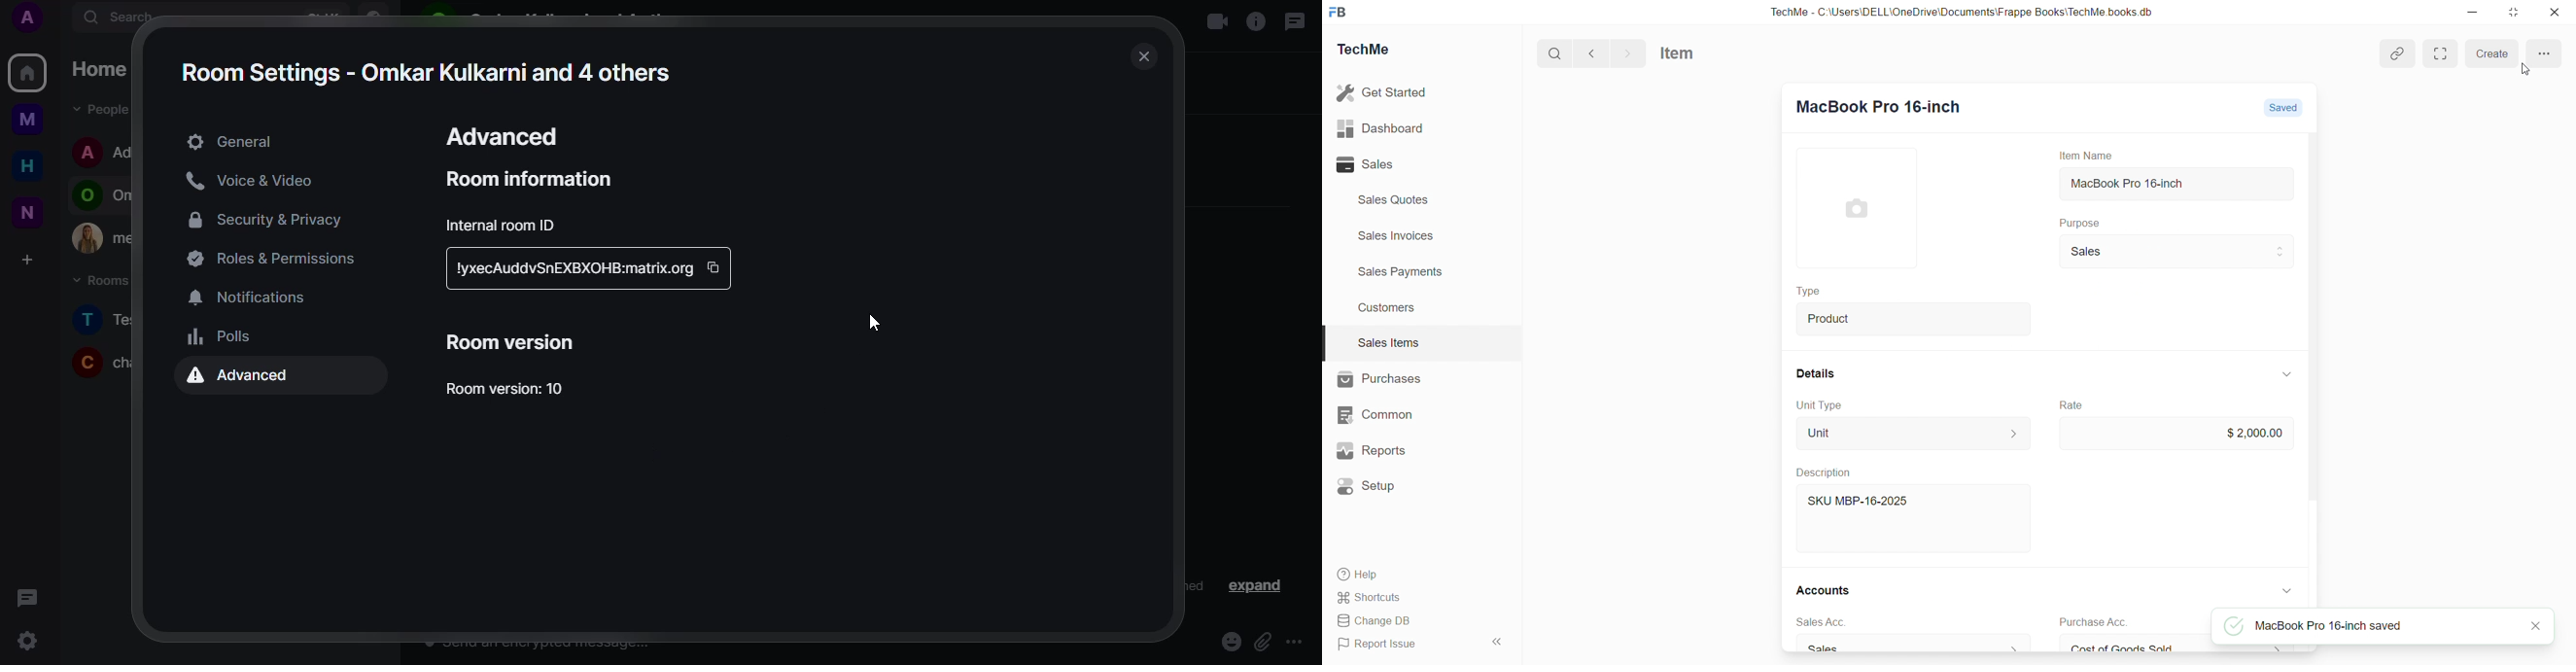  Describe the element at coordinates (1912, 319) in the screenshot. I see `Product` at that location.